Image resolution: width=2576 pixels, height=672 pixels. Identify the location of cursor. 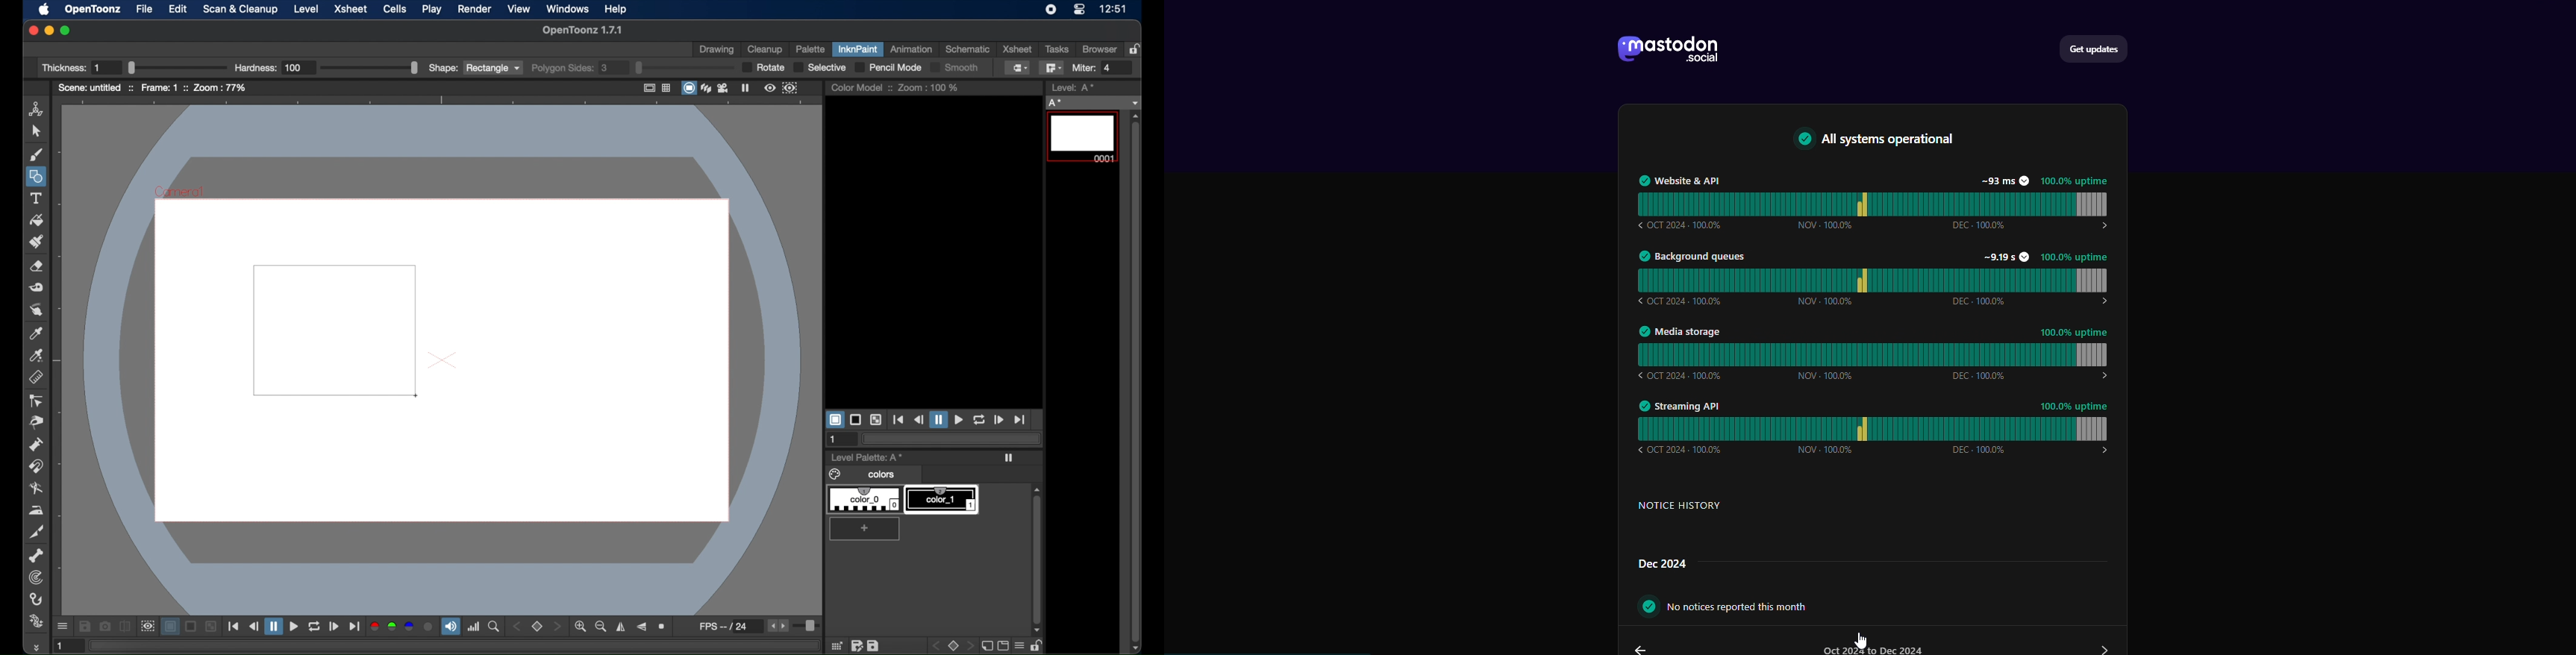
(1857, 642).